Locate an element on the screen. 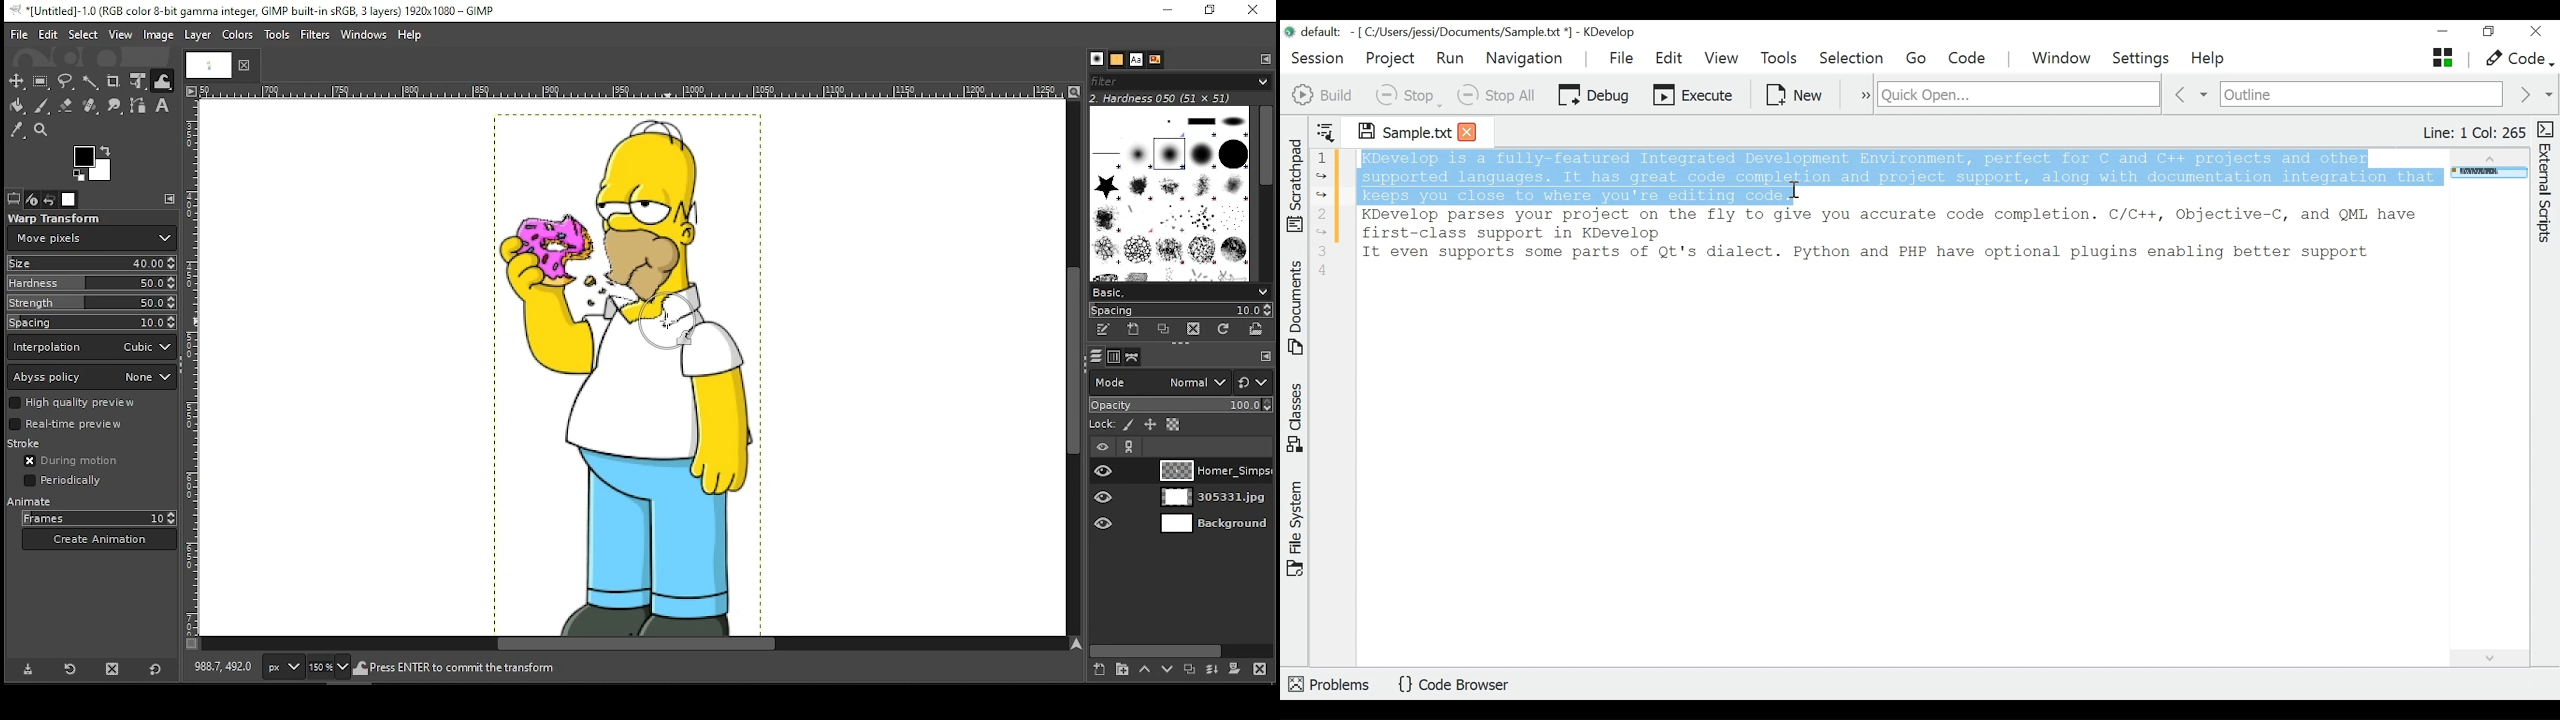 The height and width of the screenshot is (728, 2576). minimize is located at coordinates (1168, 11).